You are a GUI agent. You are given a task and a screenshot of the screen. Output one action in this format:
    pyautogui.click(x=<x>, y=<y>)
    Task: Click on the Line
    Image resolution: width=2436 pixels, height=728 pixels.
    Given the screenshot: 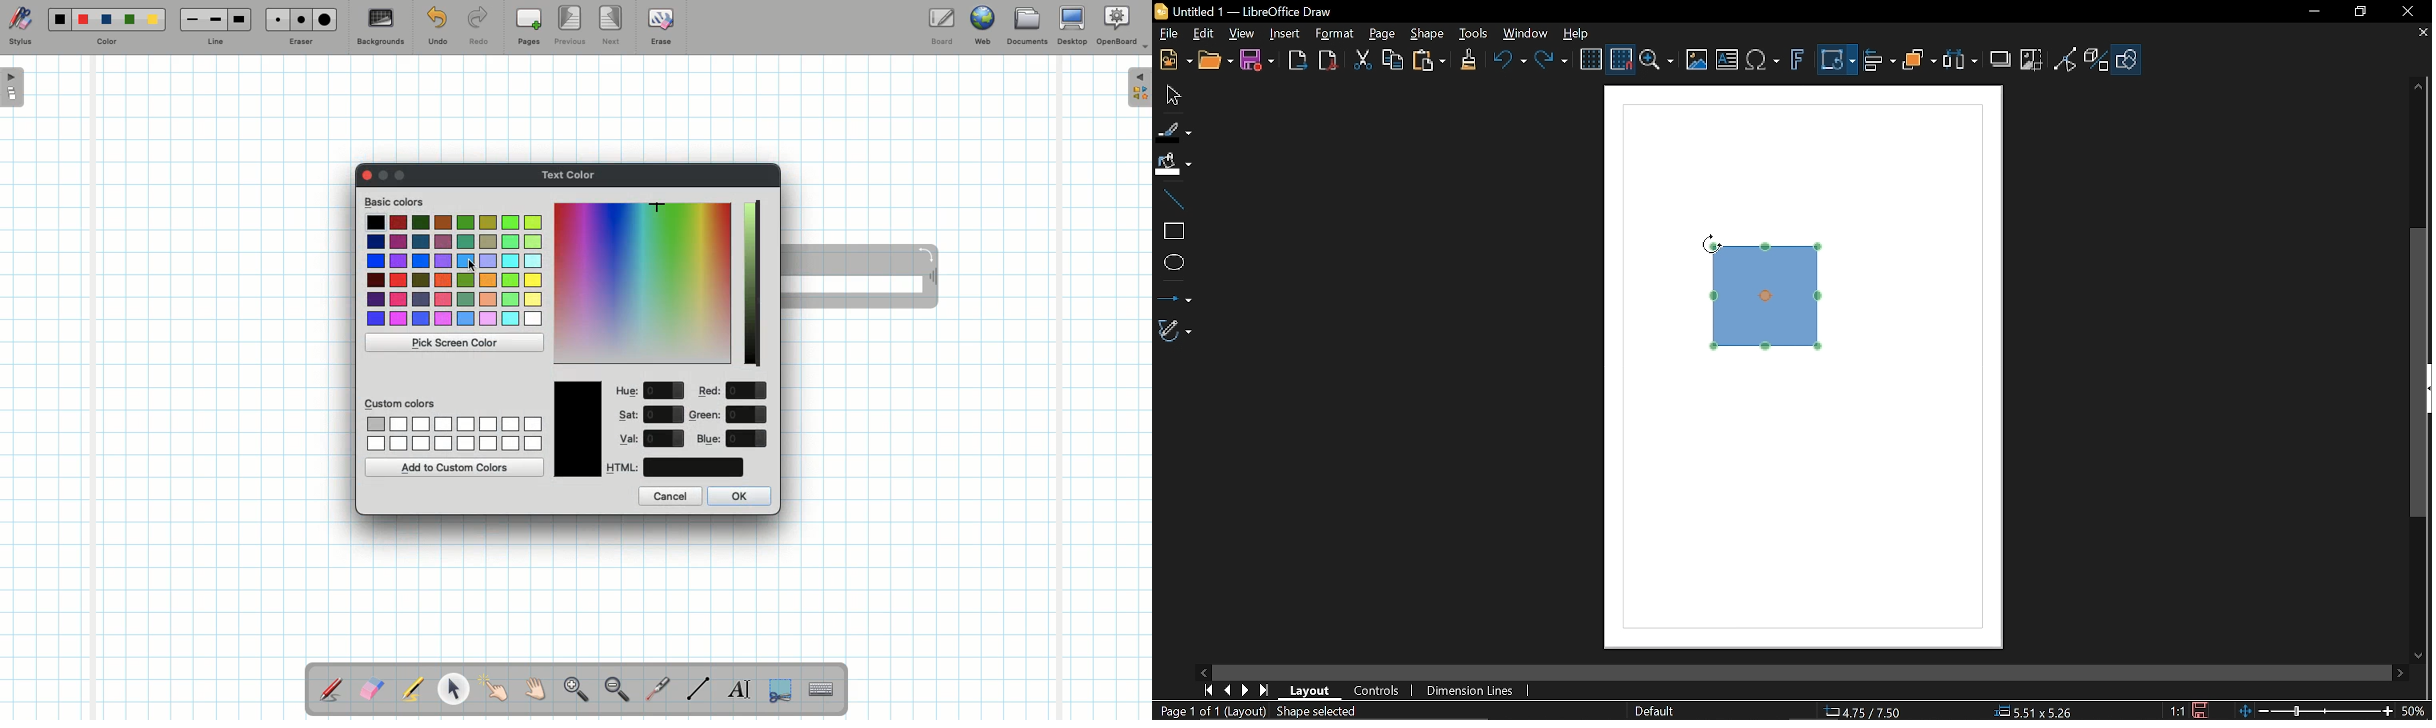 What is the action you would take?
    pyautogui.click(x=1172, y=200)
    